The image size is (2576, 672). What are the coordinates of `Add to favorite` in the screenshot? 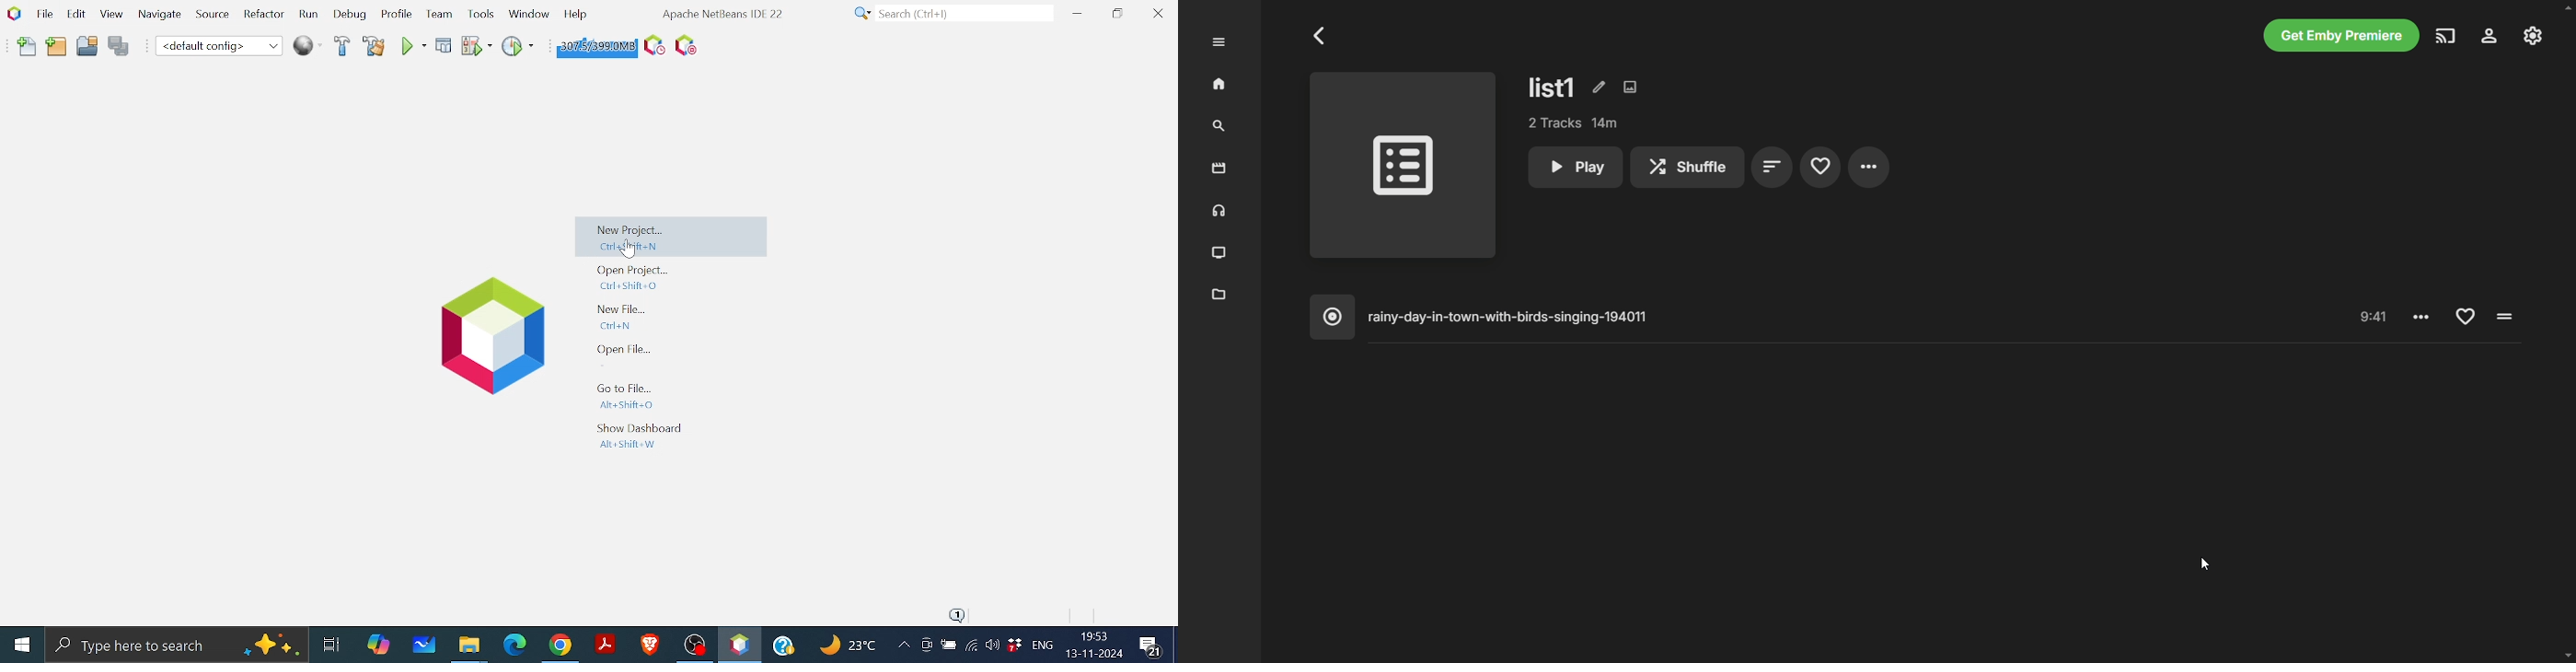 It's located at (2465, 316).